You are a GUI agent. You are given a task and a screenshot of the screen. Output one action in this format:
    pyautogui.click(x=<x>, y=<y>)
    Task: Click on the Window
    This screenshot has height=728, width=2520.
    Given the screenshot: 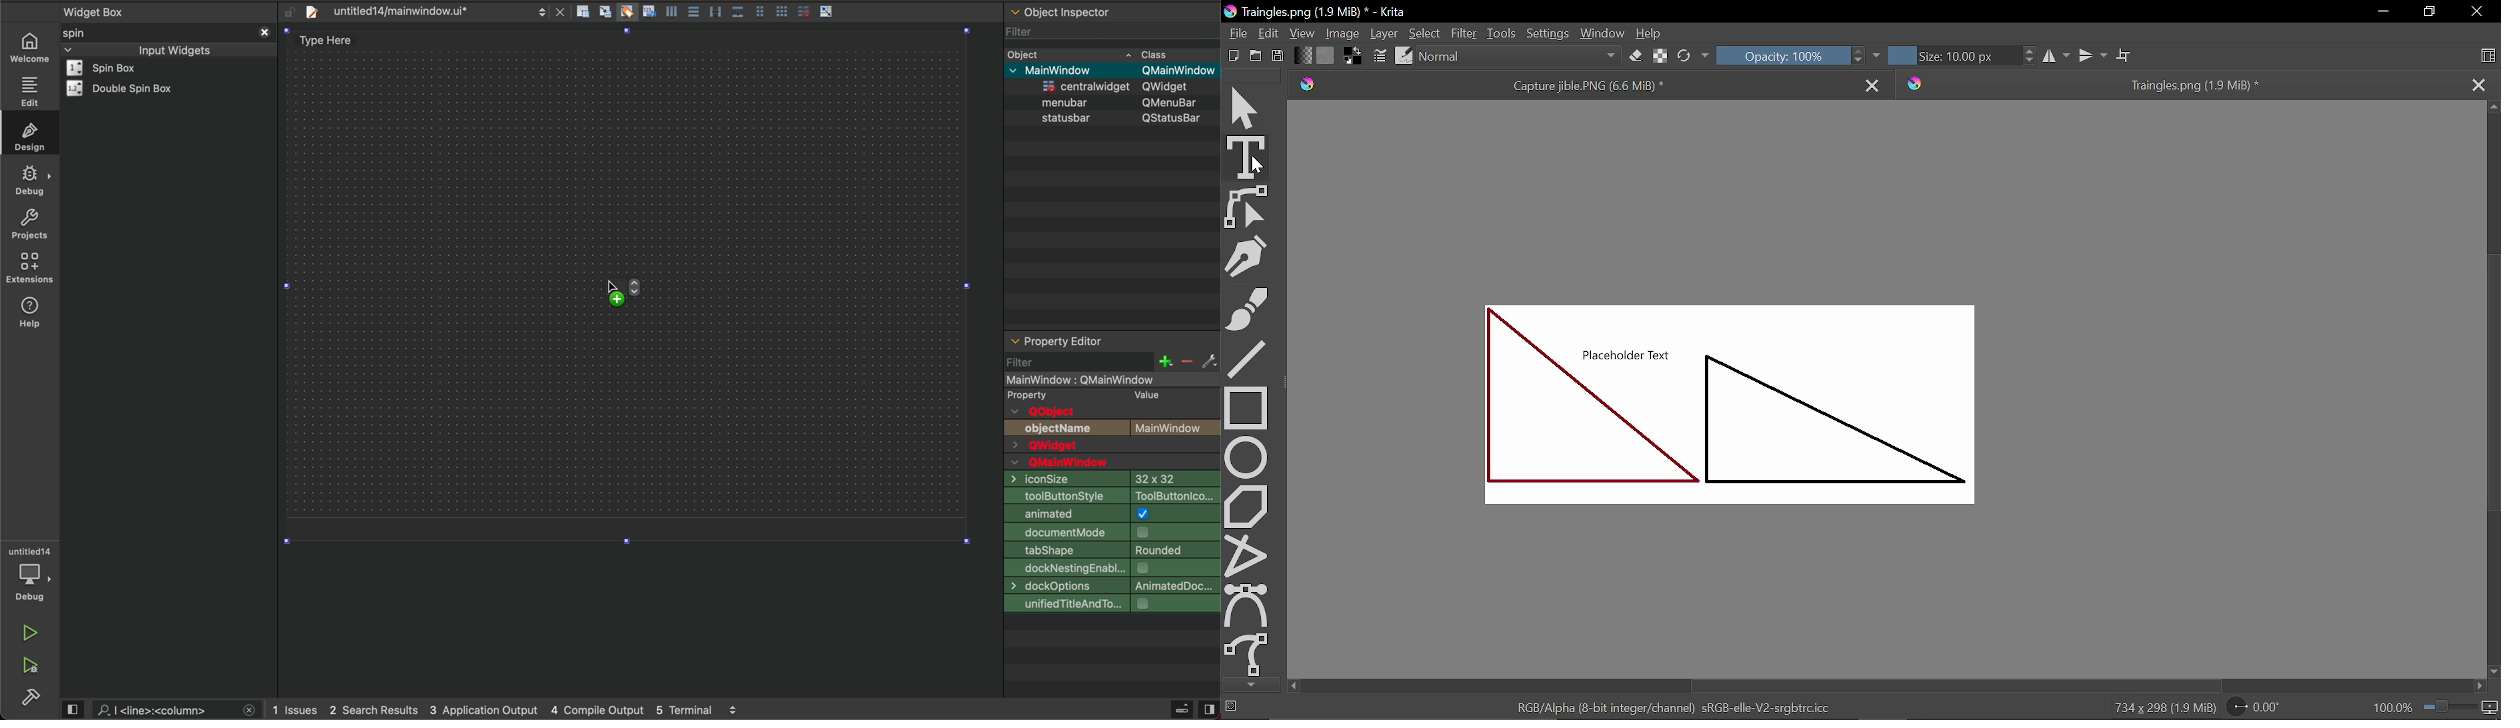 What is the action you would take?
    pyautogui.click(x=1601, y=33)
    